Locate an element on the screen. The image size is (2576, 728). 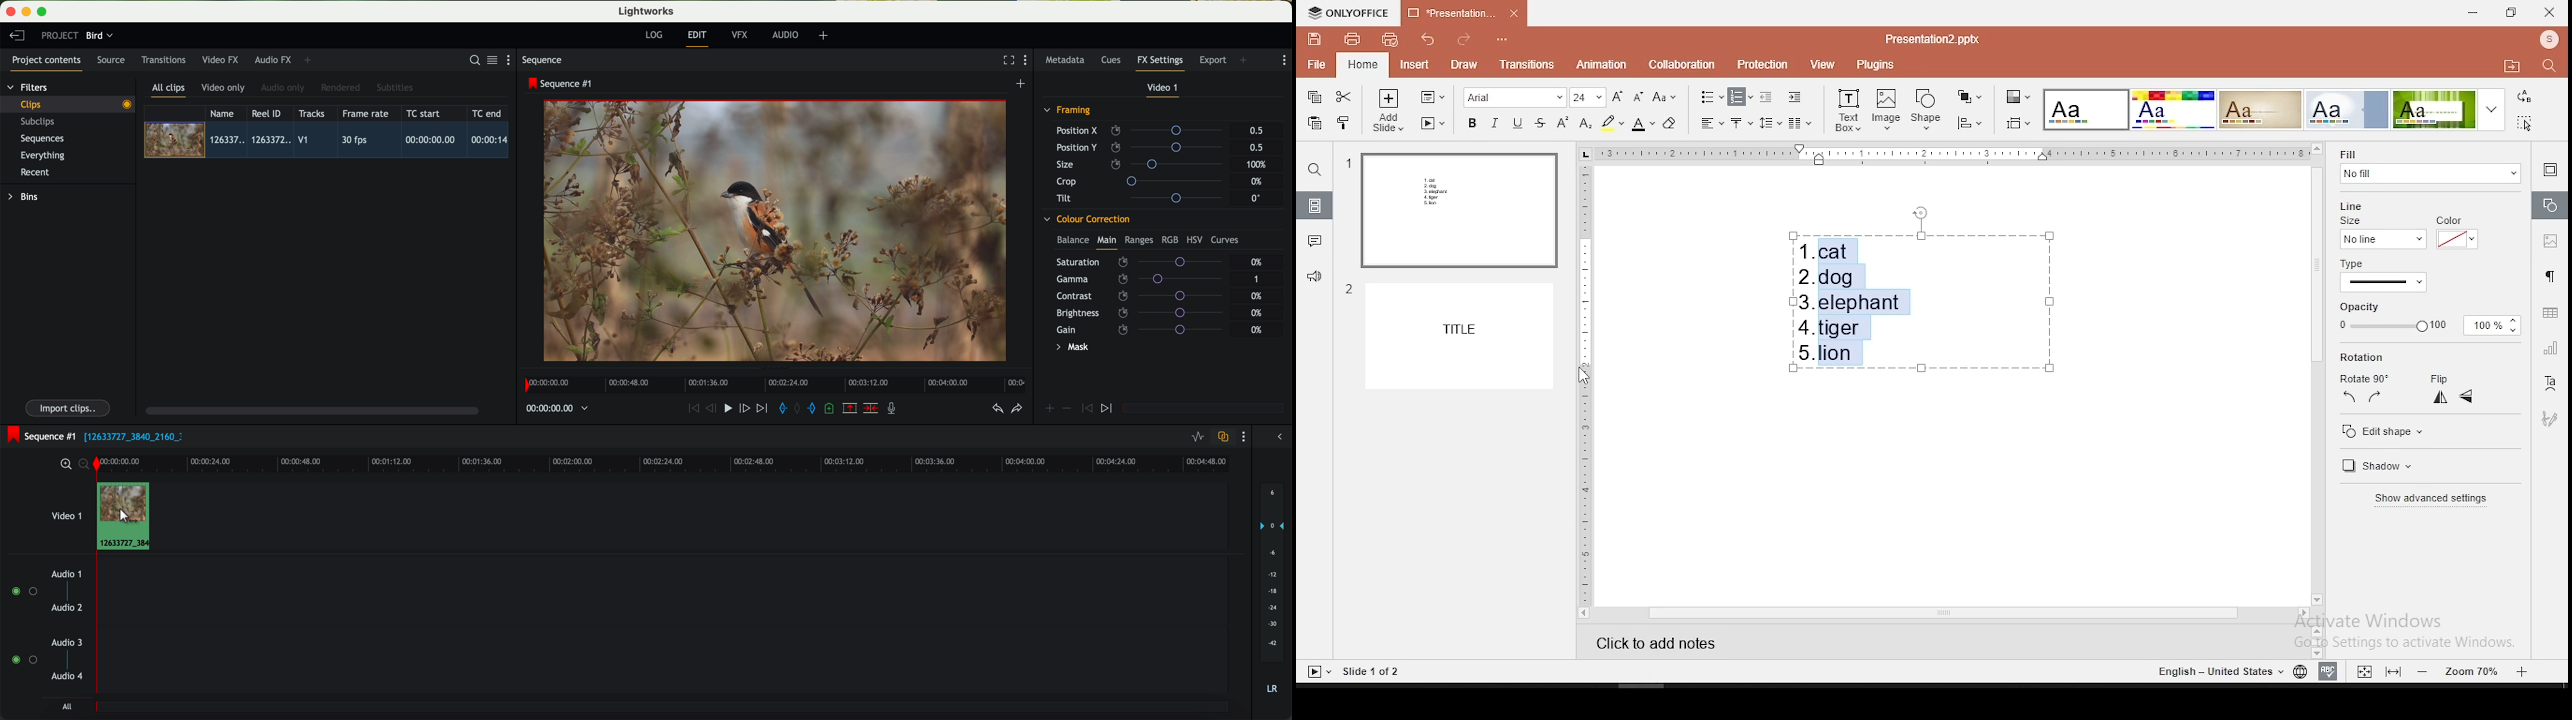
sequence is located at coordinates (542, 60).